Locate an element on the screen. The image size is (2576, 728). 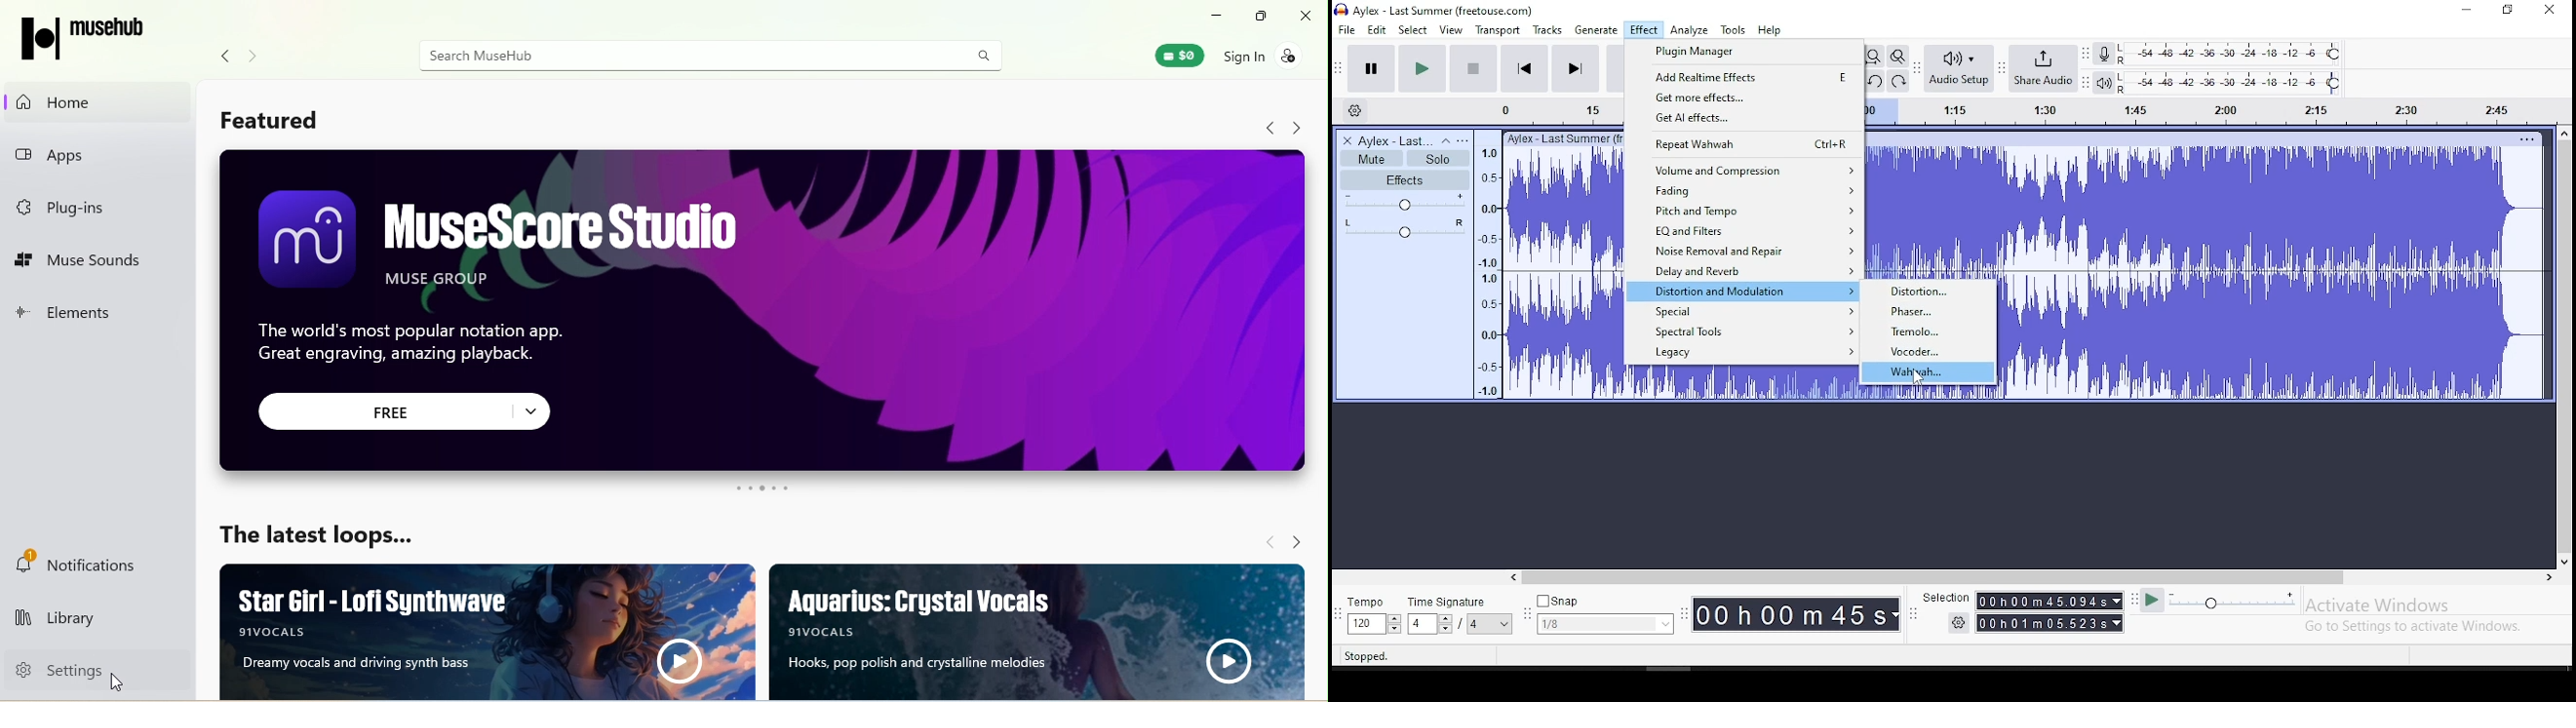
audio track is located at coordinates (1932, 212).